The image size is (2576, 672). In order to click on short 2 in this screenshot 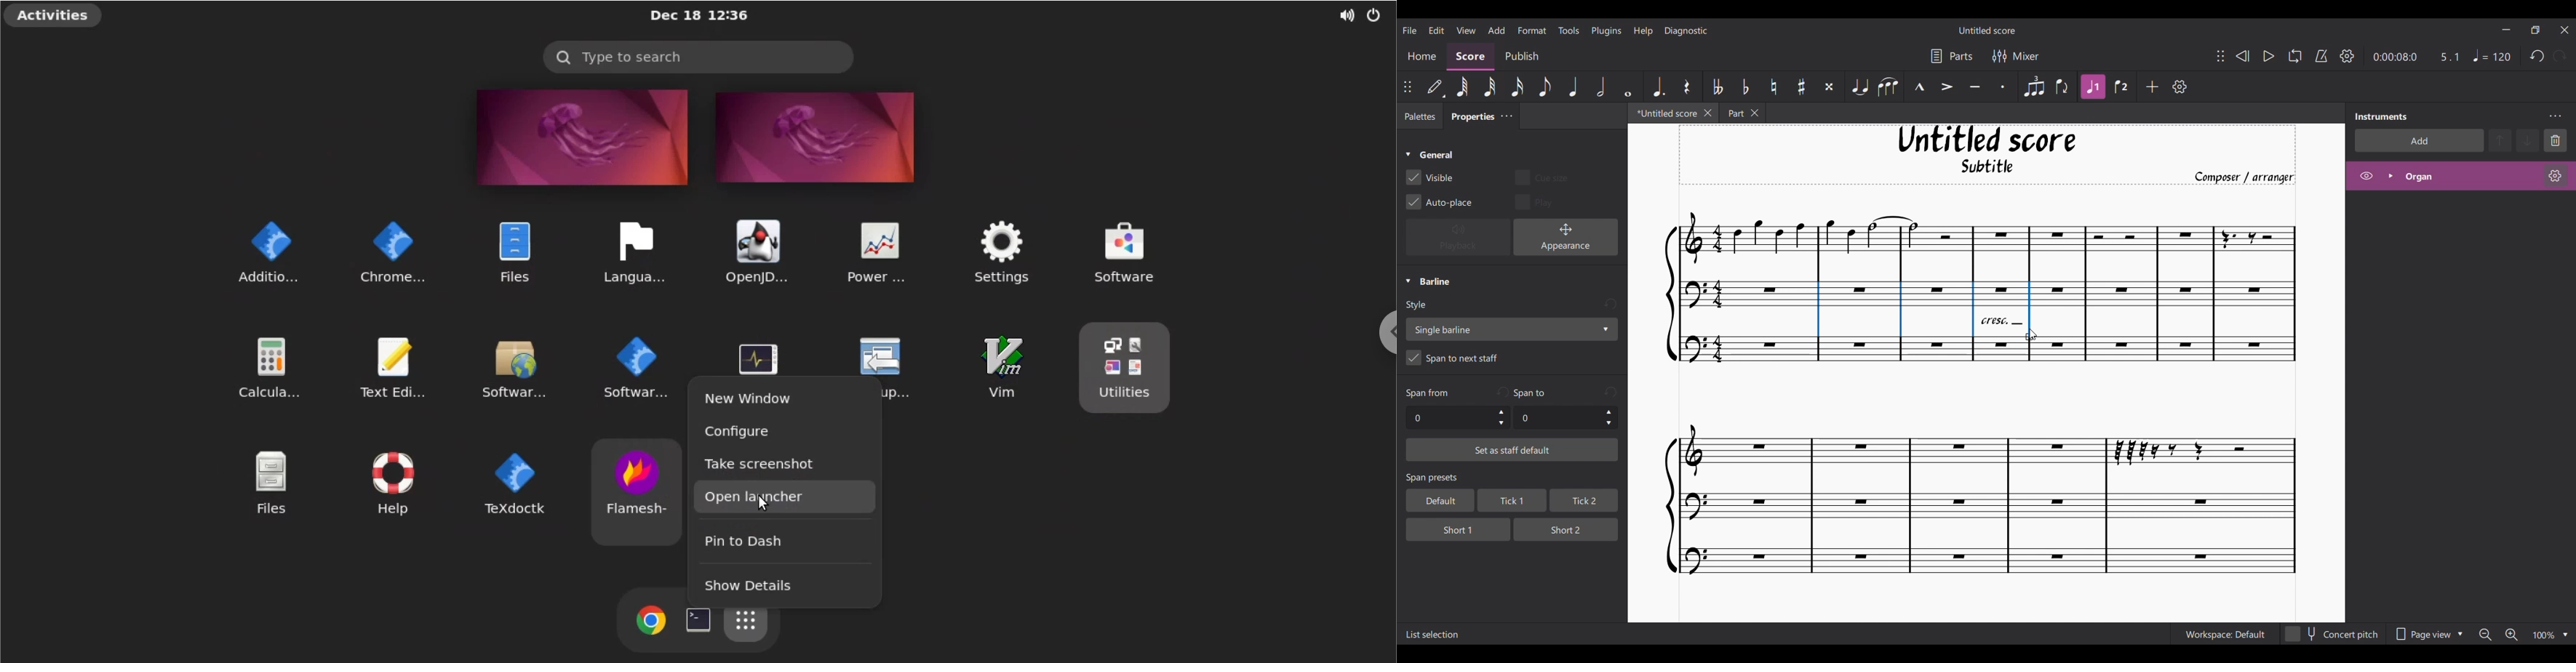, I will do `click(1560, 529)`.